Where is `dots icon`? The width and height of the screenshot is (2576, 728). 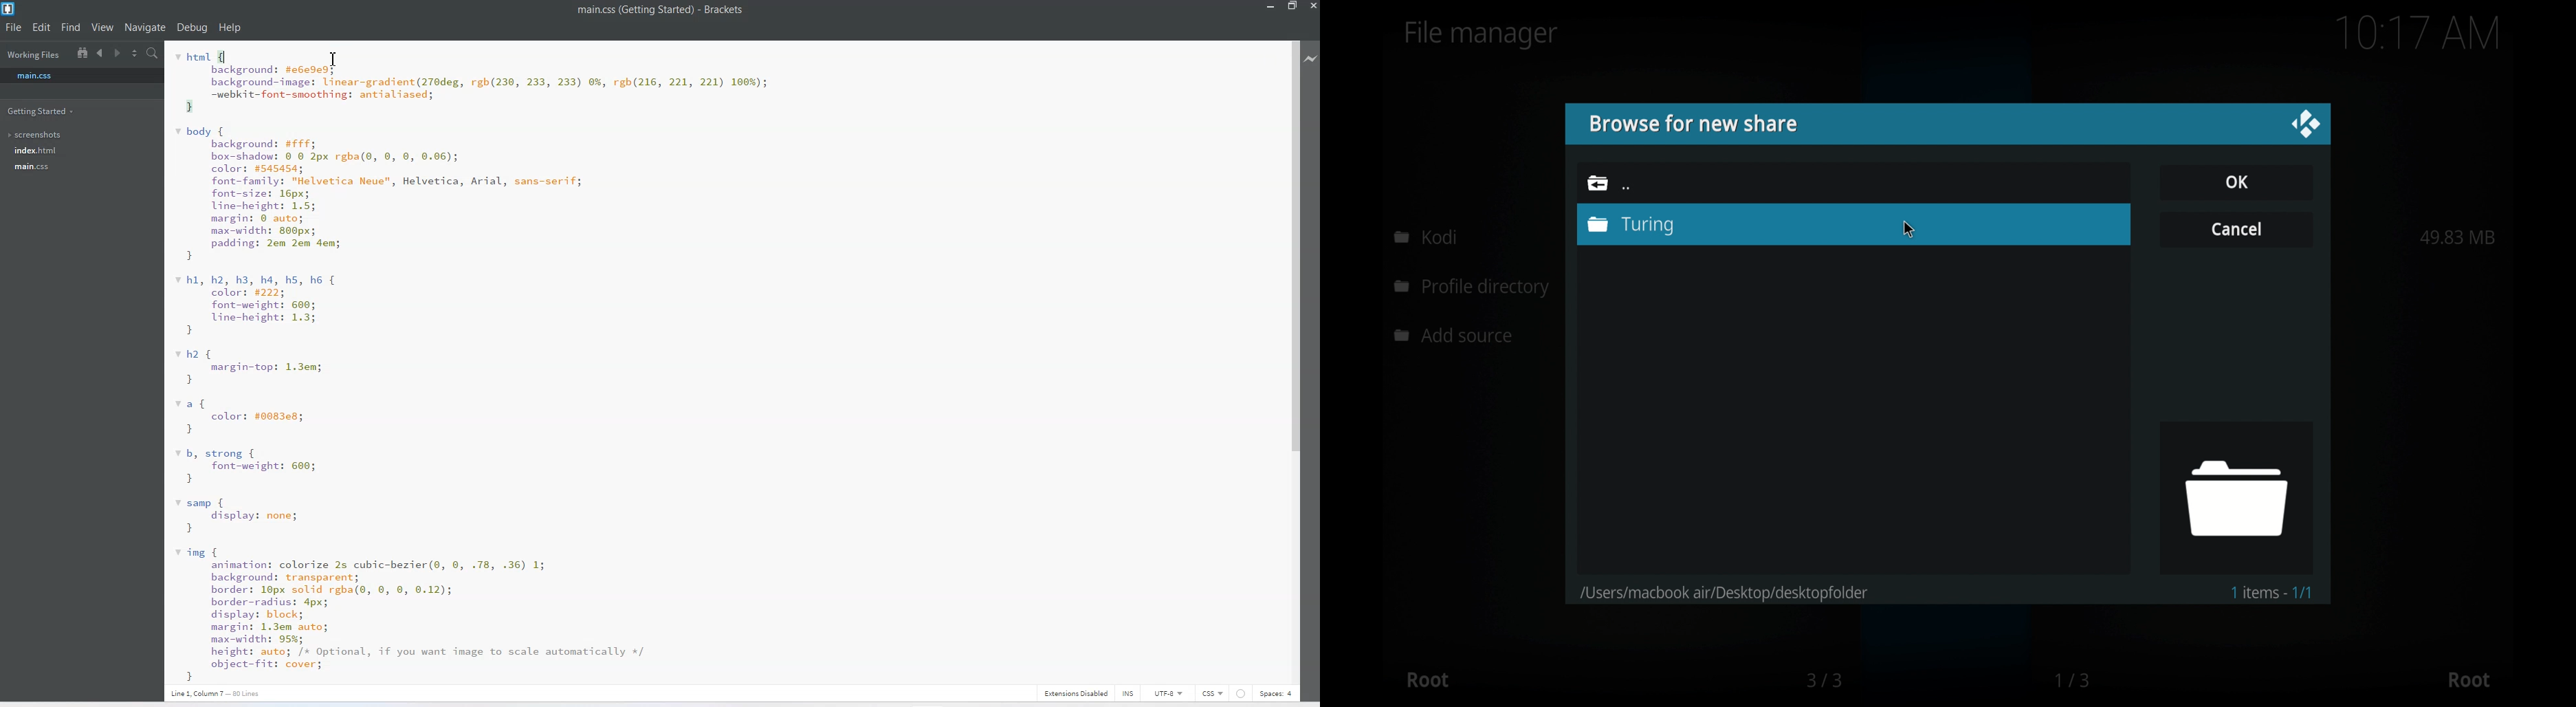 dots icon is located at coordinates (1626, 189).